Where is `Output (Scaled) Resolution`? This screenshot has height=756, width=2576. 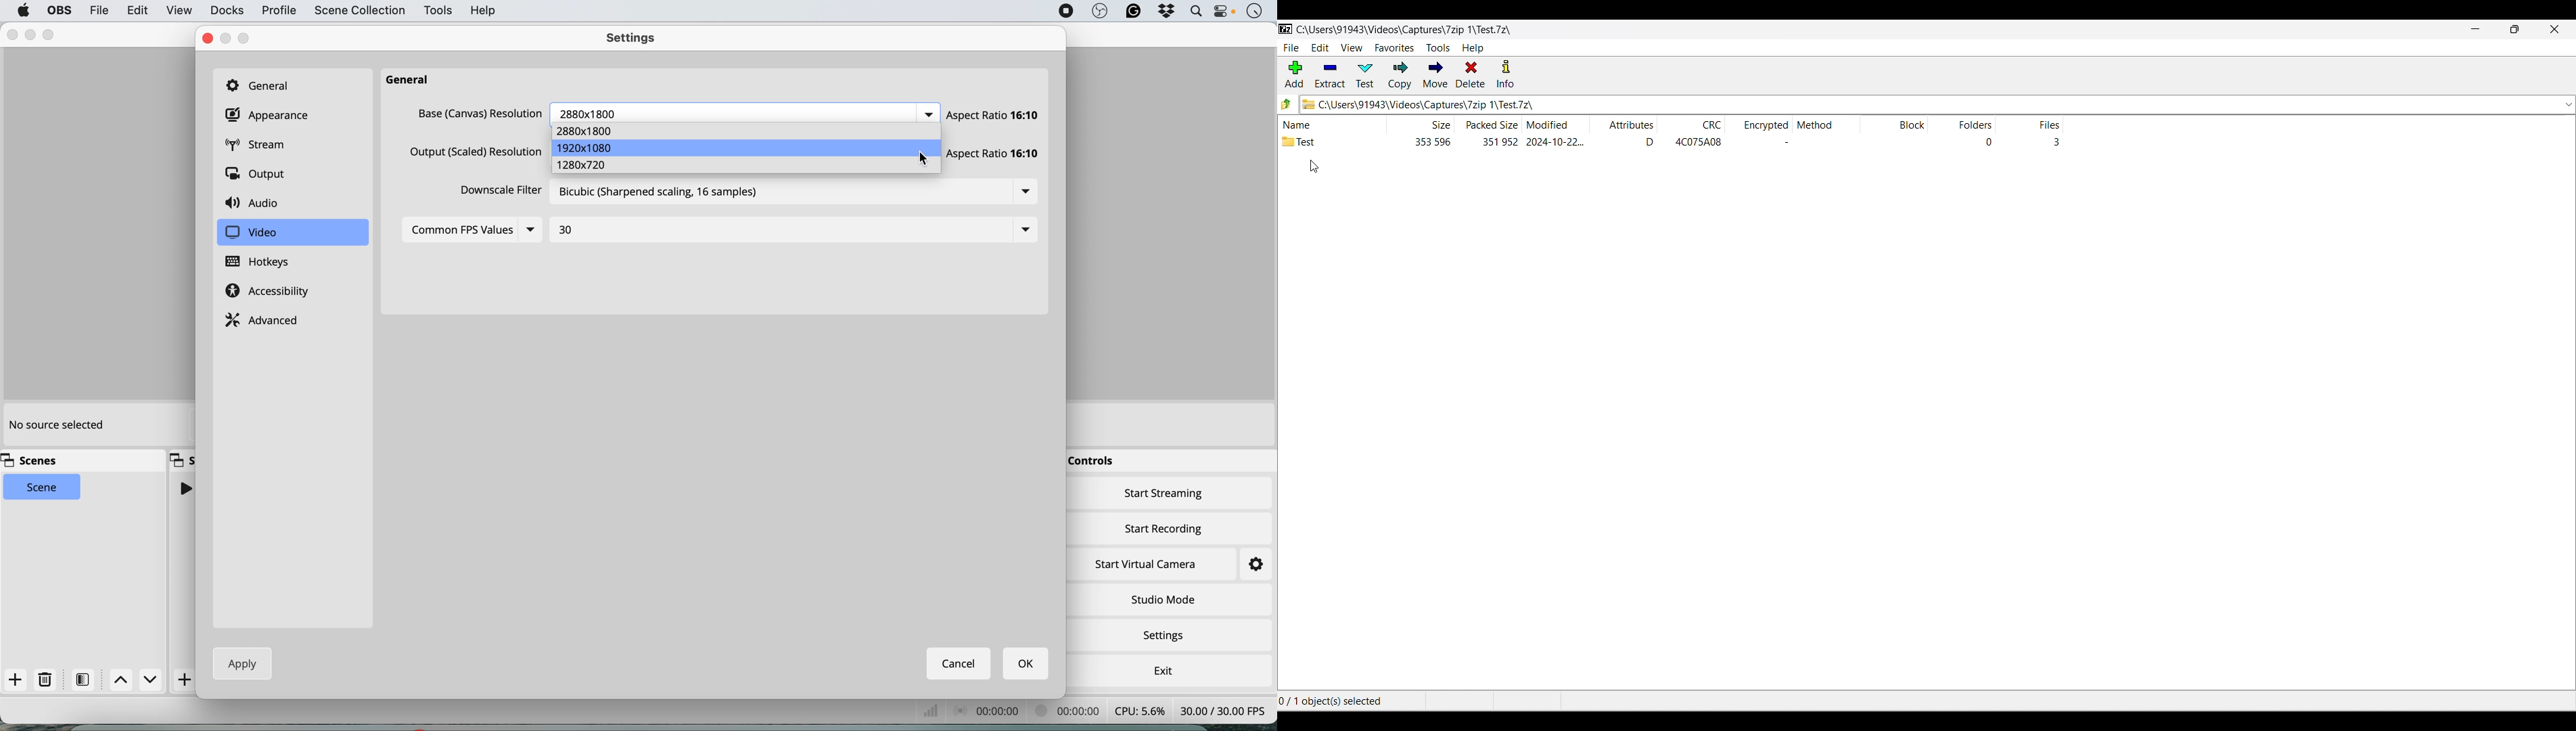 Output (Scaled) Resolution is located at coordinates (473, 154).